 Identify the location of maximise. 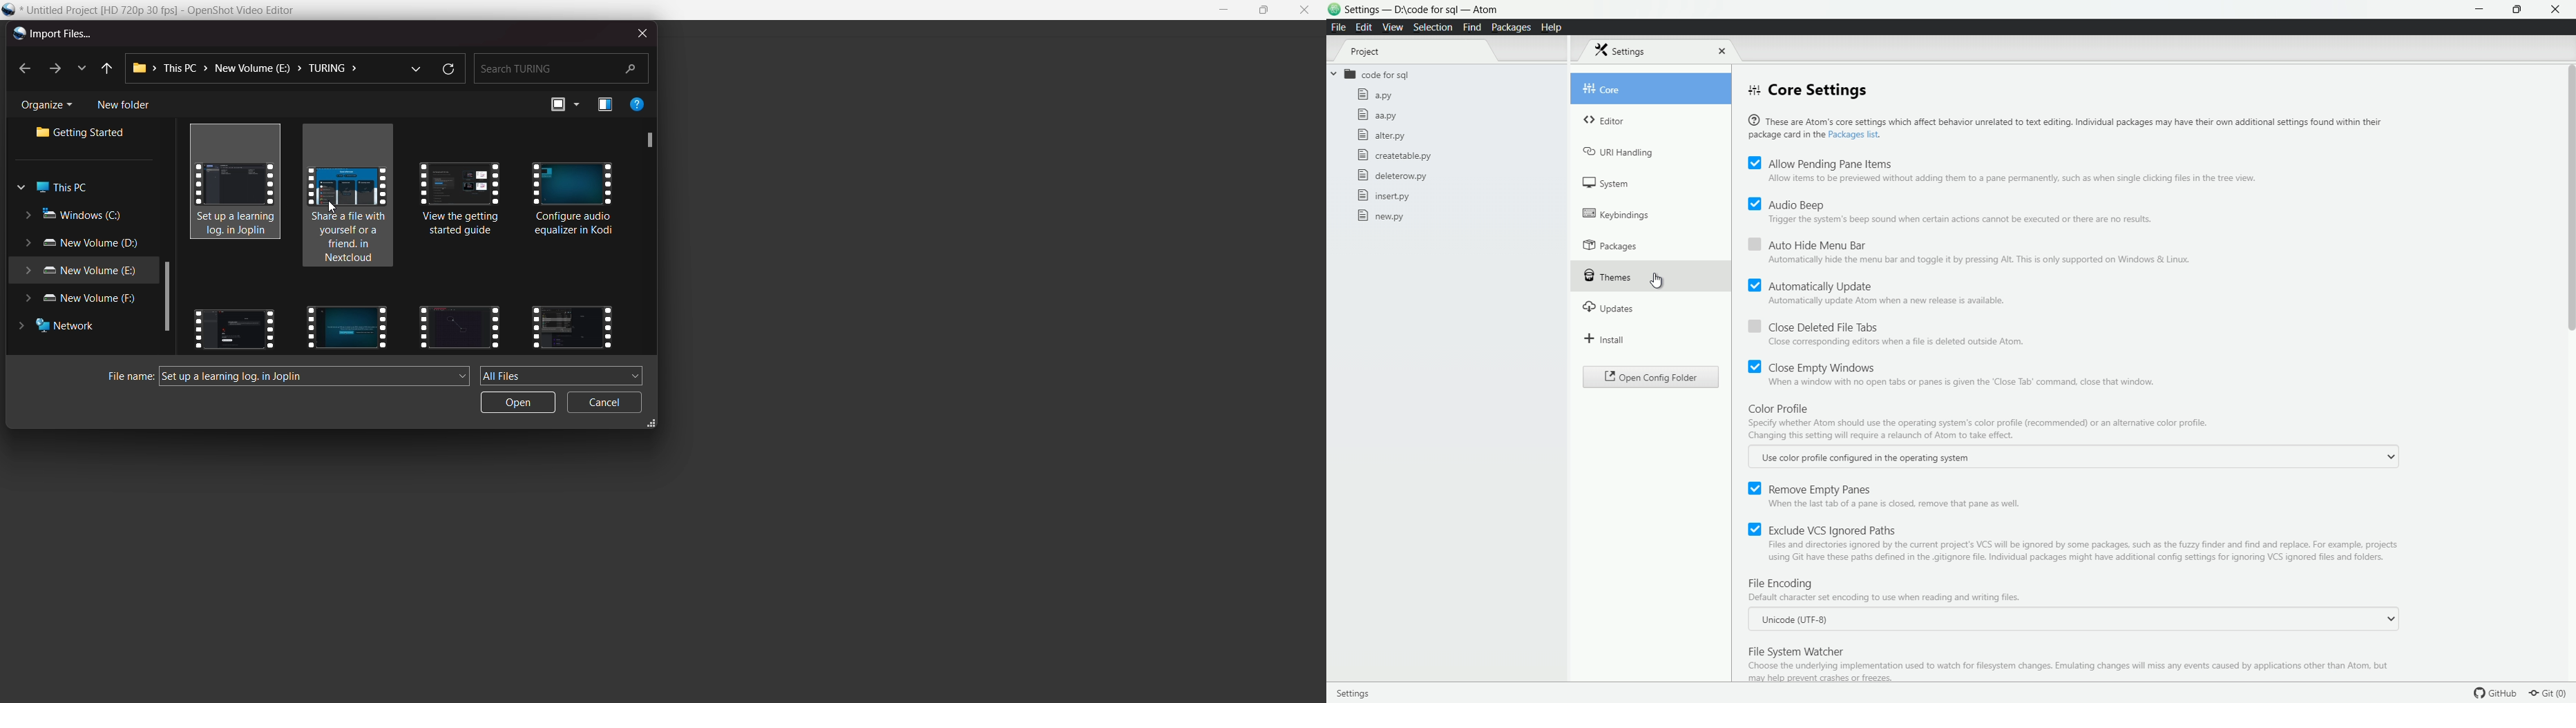
(1266, 11).